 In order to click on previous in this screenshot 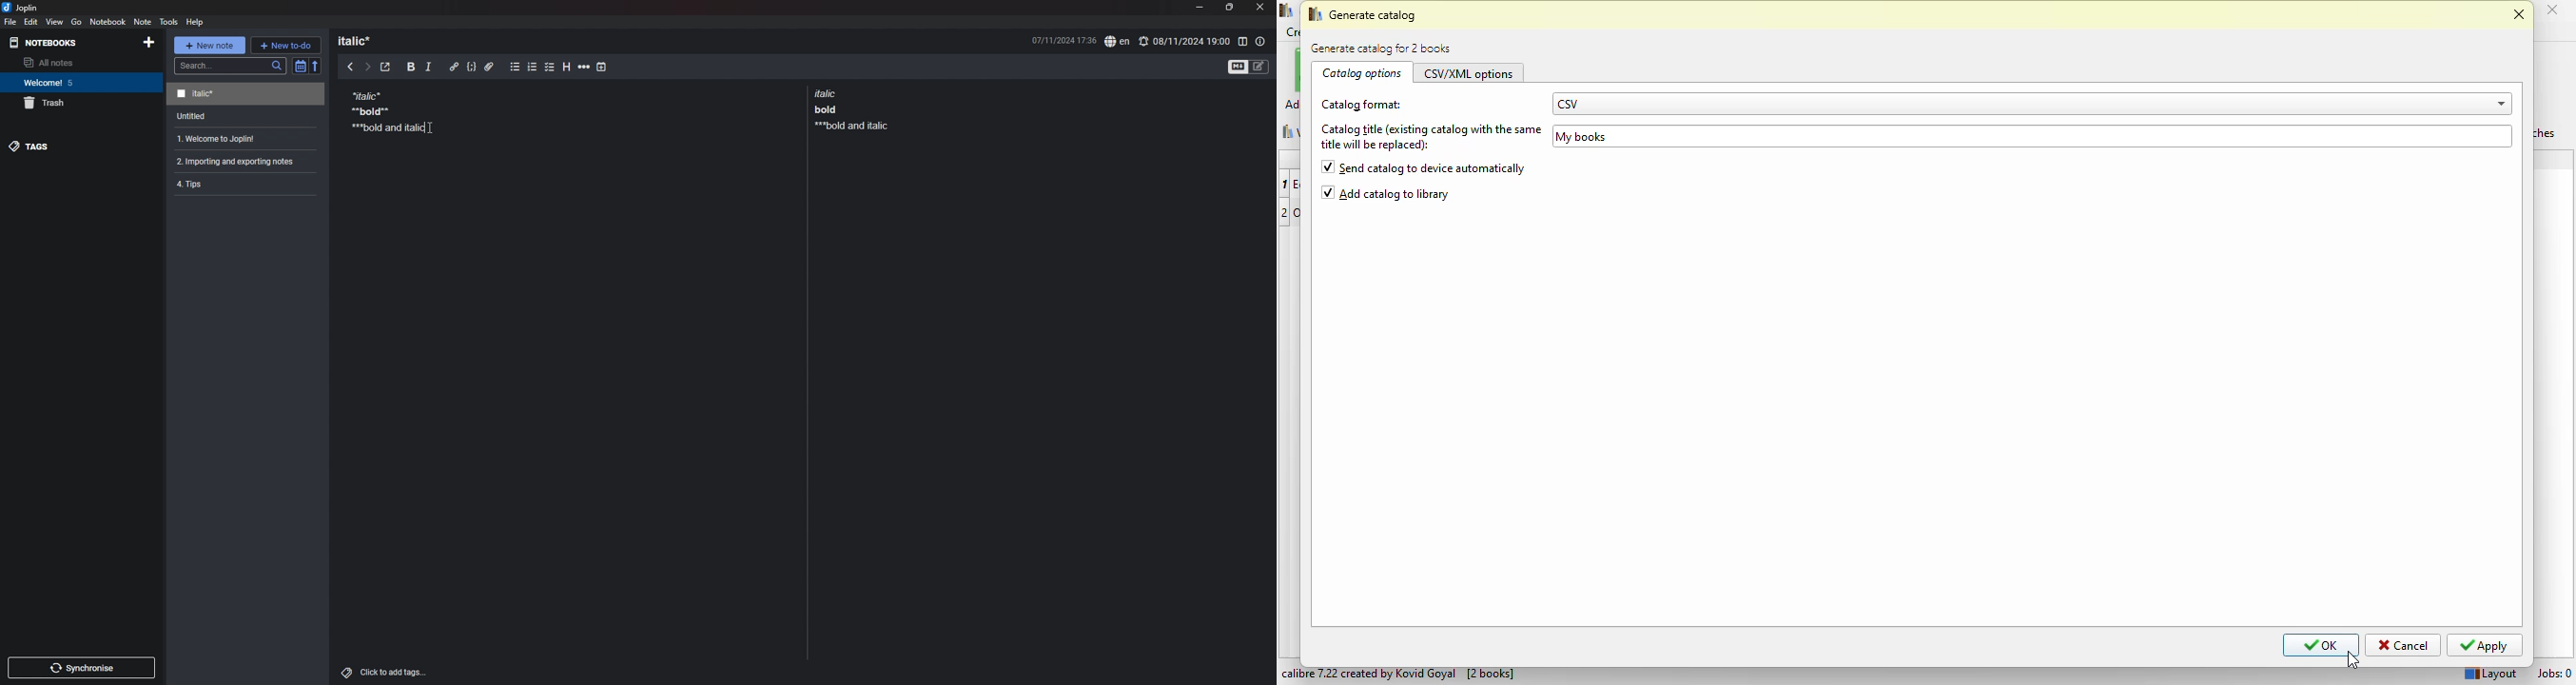, I will do `click(350, 66)`.